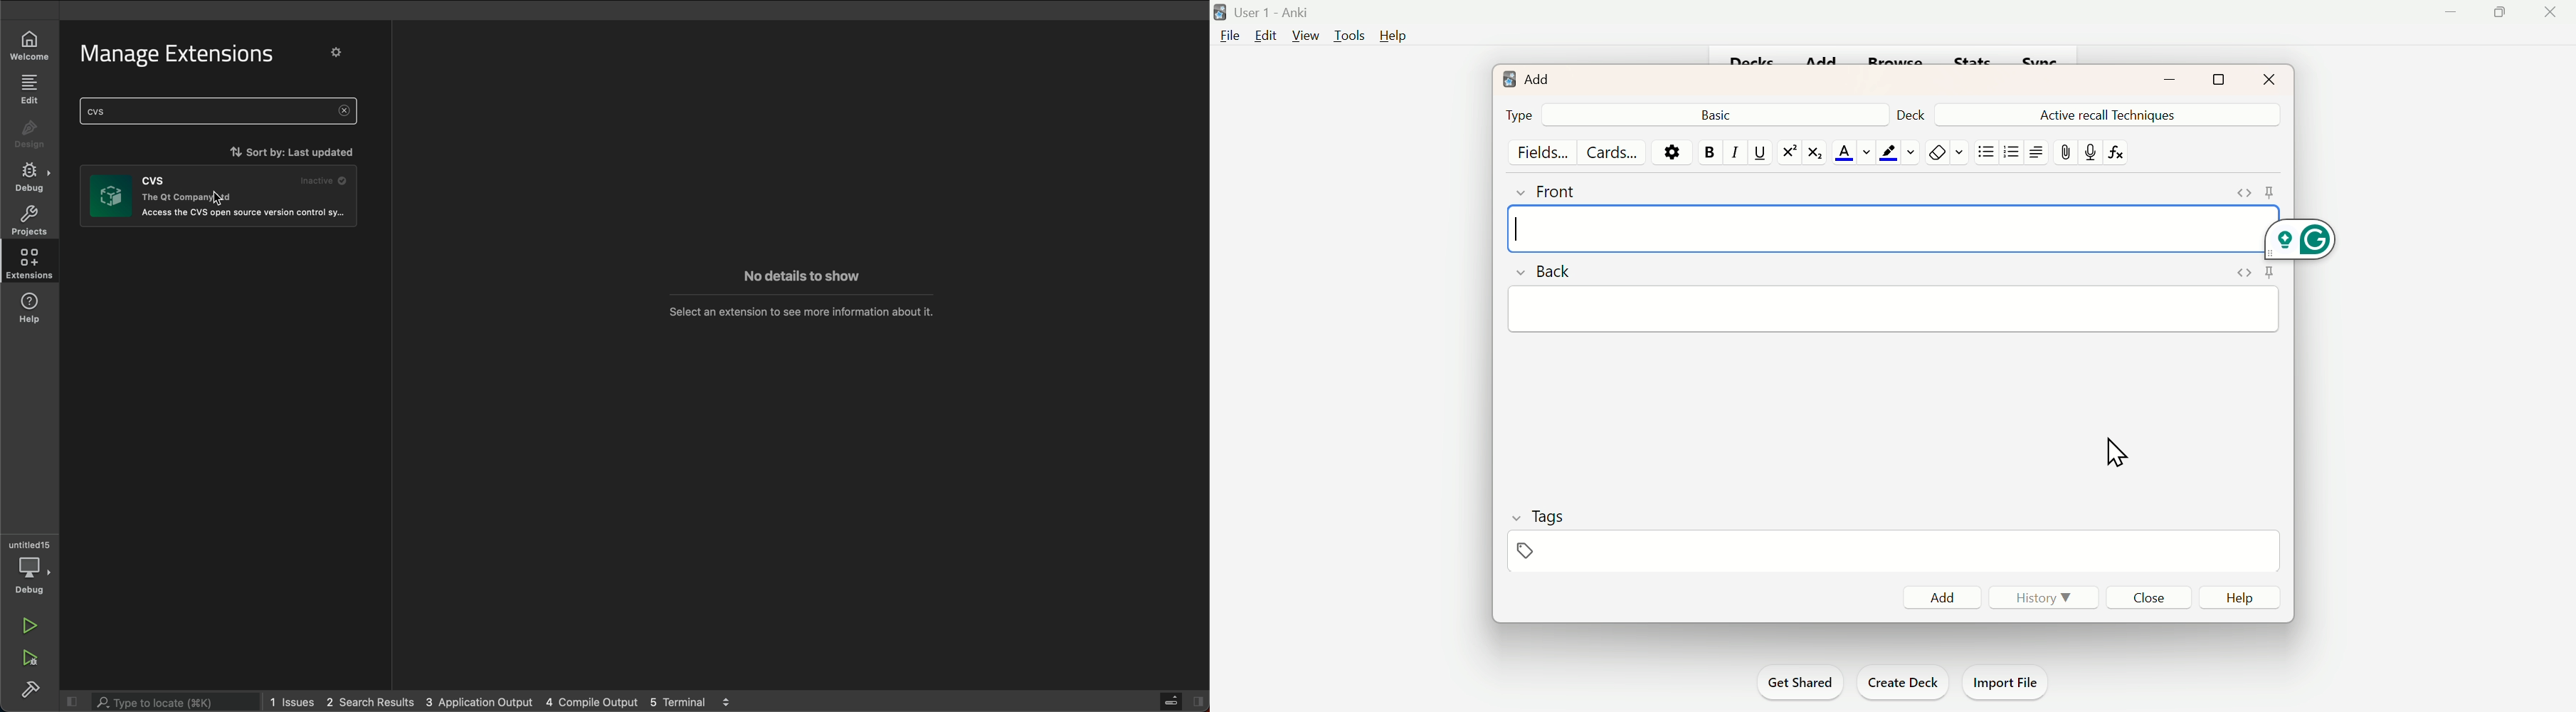  What do you see at coordinates (1787, 152) in the screenshot?
I see `Superscript` at bounding box center [1787, 152].